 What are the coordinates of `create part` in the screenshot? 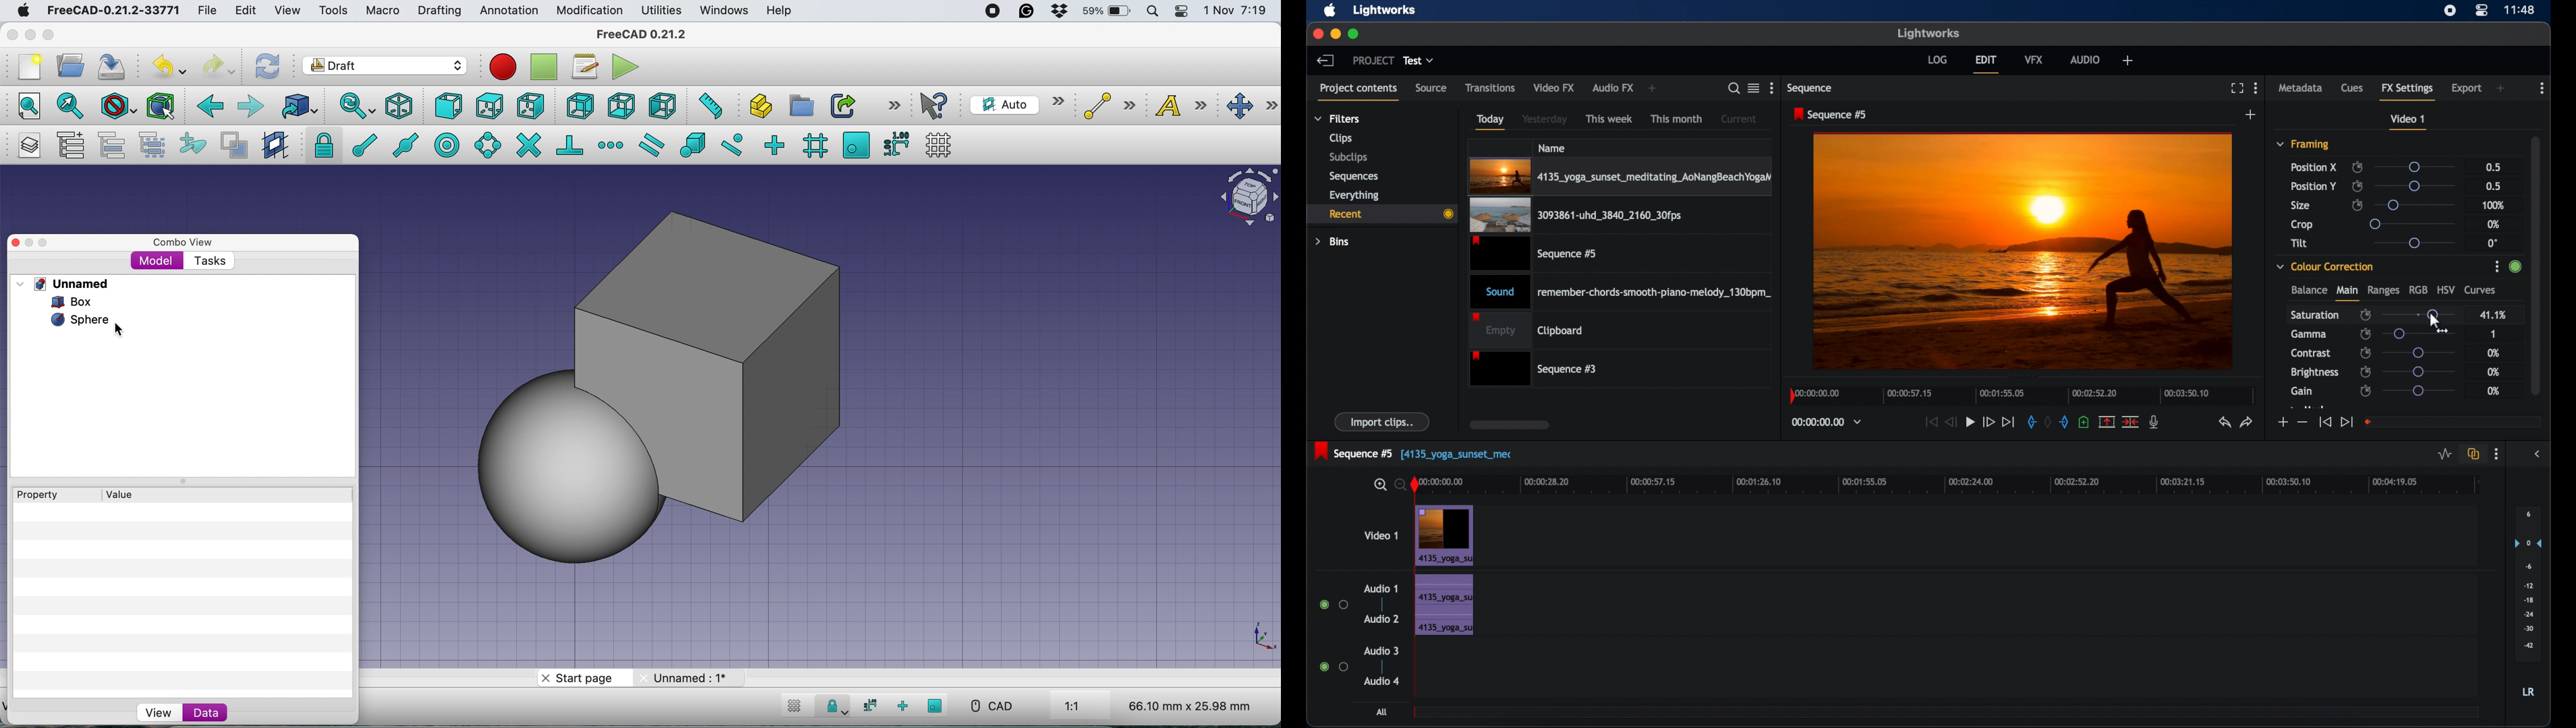 It's located at (758, 108).